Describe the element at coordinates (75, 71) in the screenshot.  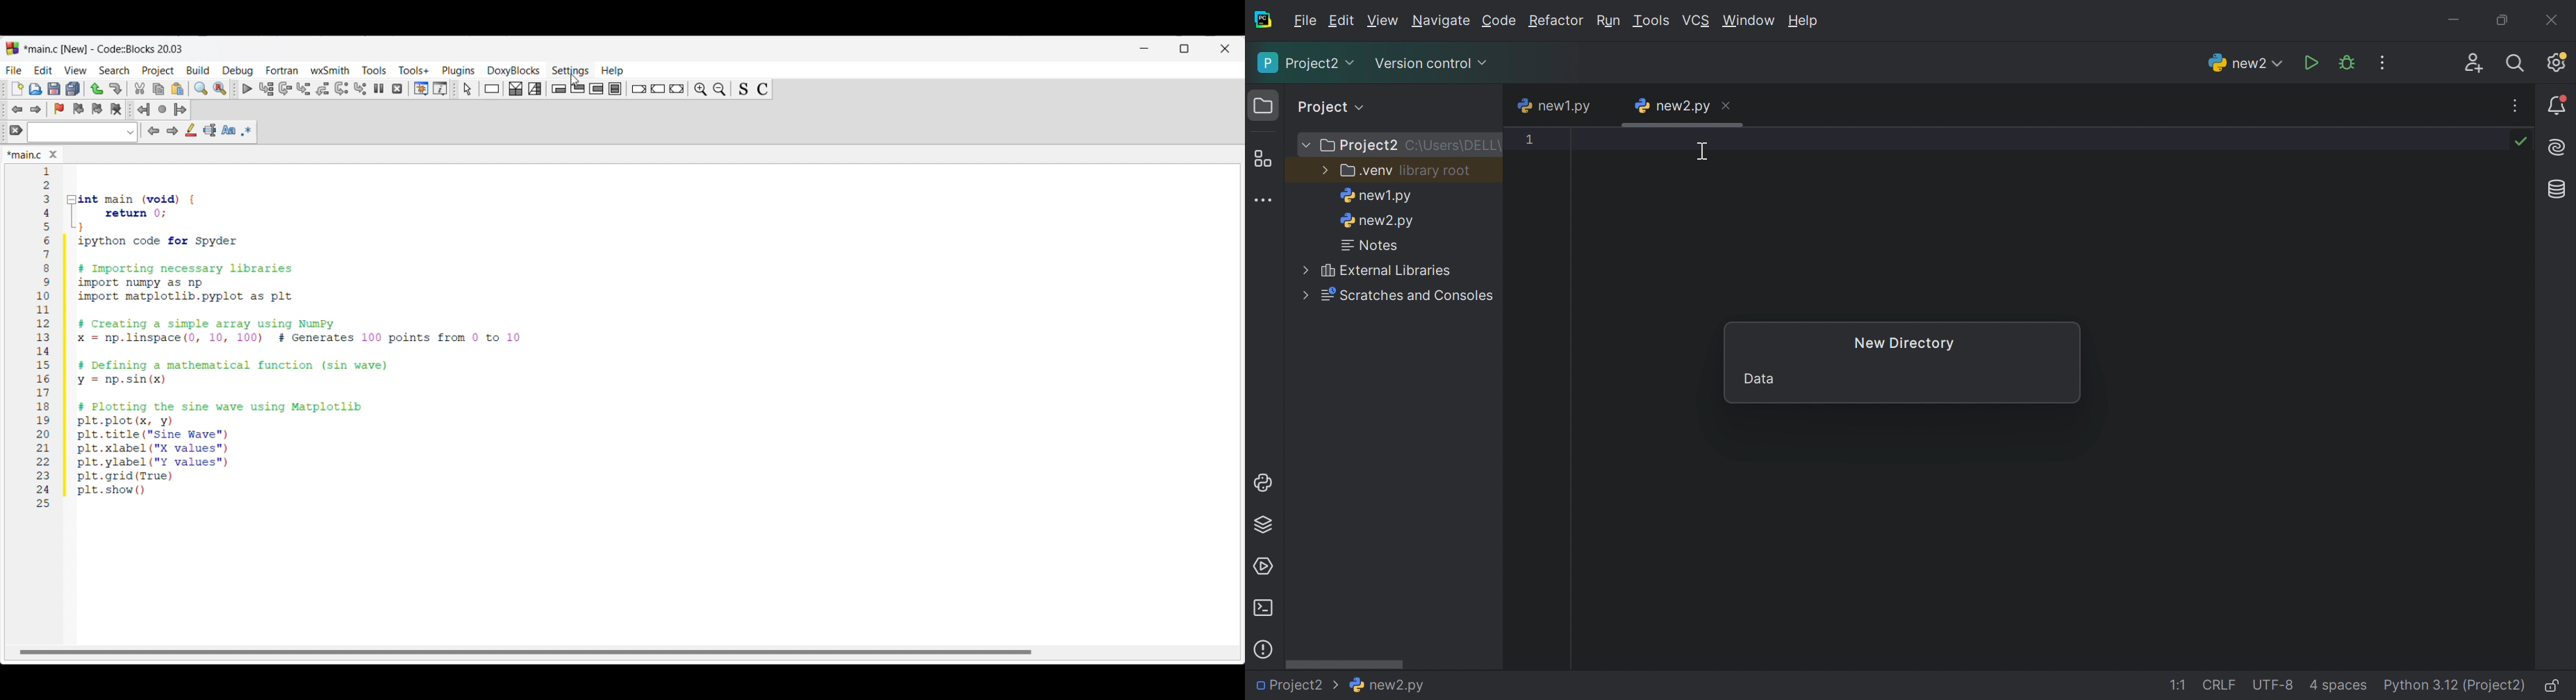
I see `View menu` at that location.